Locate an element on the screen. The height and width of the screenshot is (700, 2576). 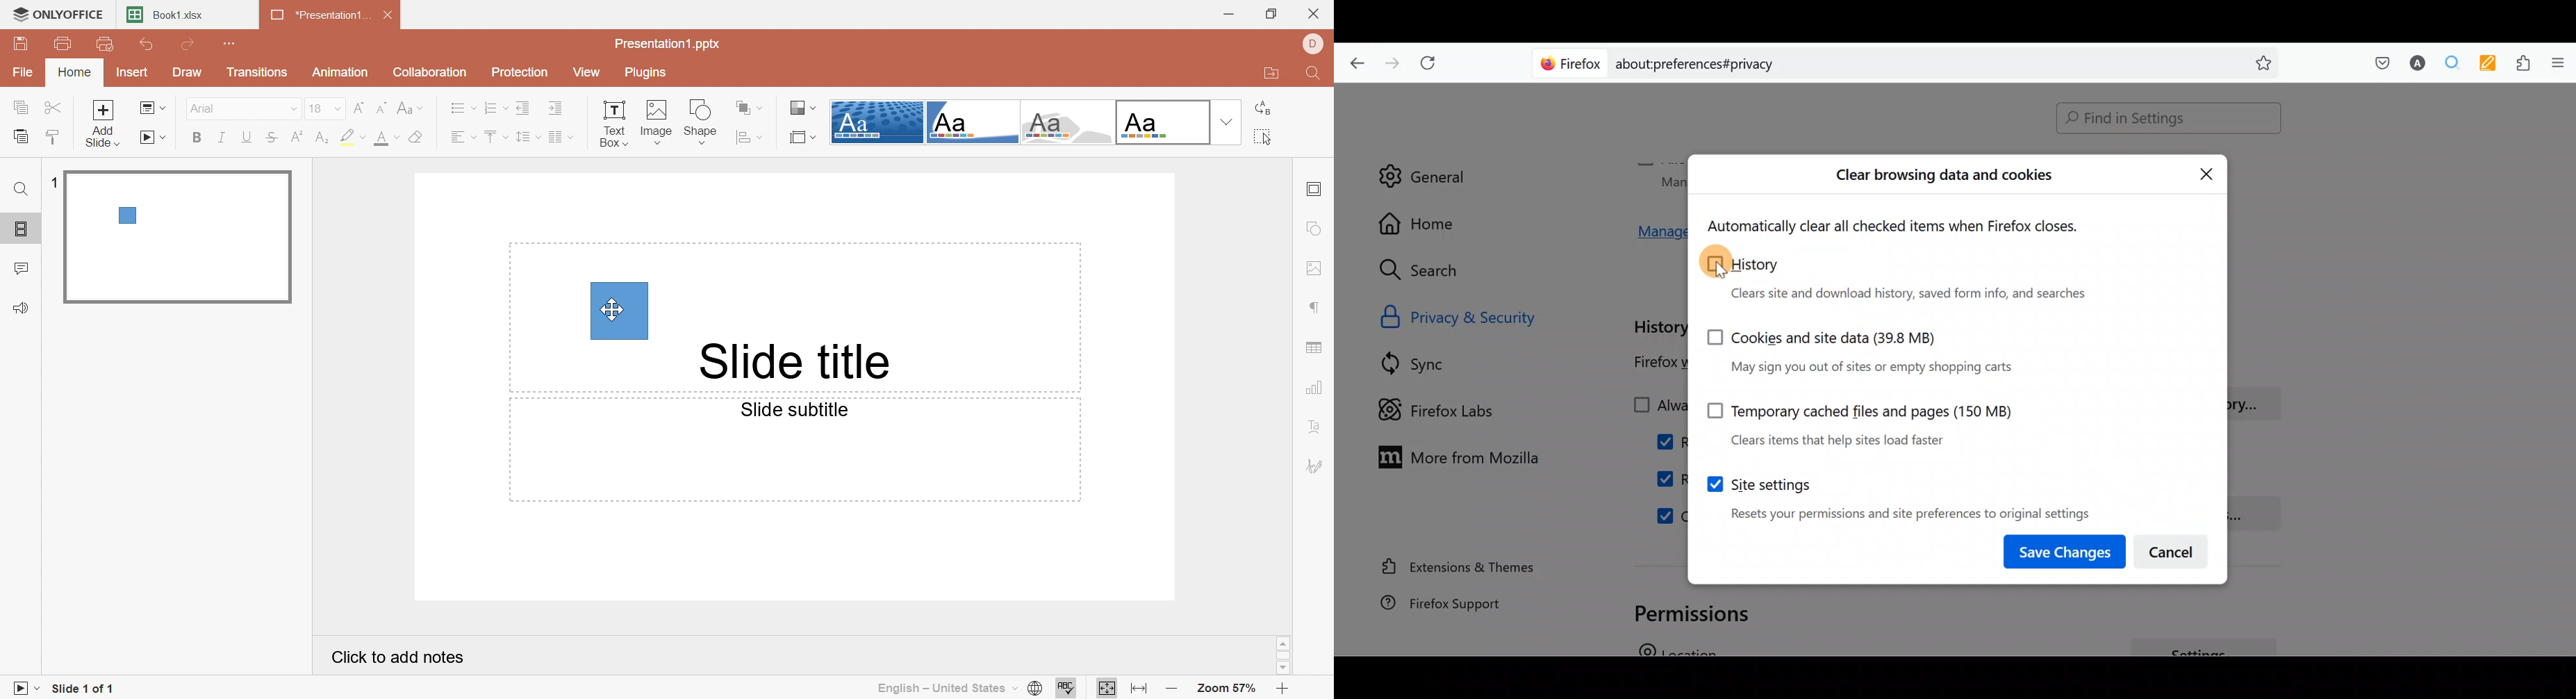
Print is located at coordinates (69, 44).